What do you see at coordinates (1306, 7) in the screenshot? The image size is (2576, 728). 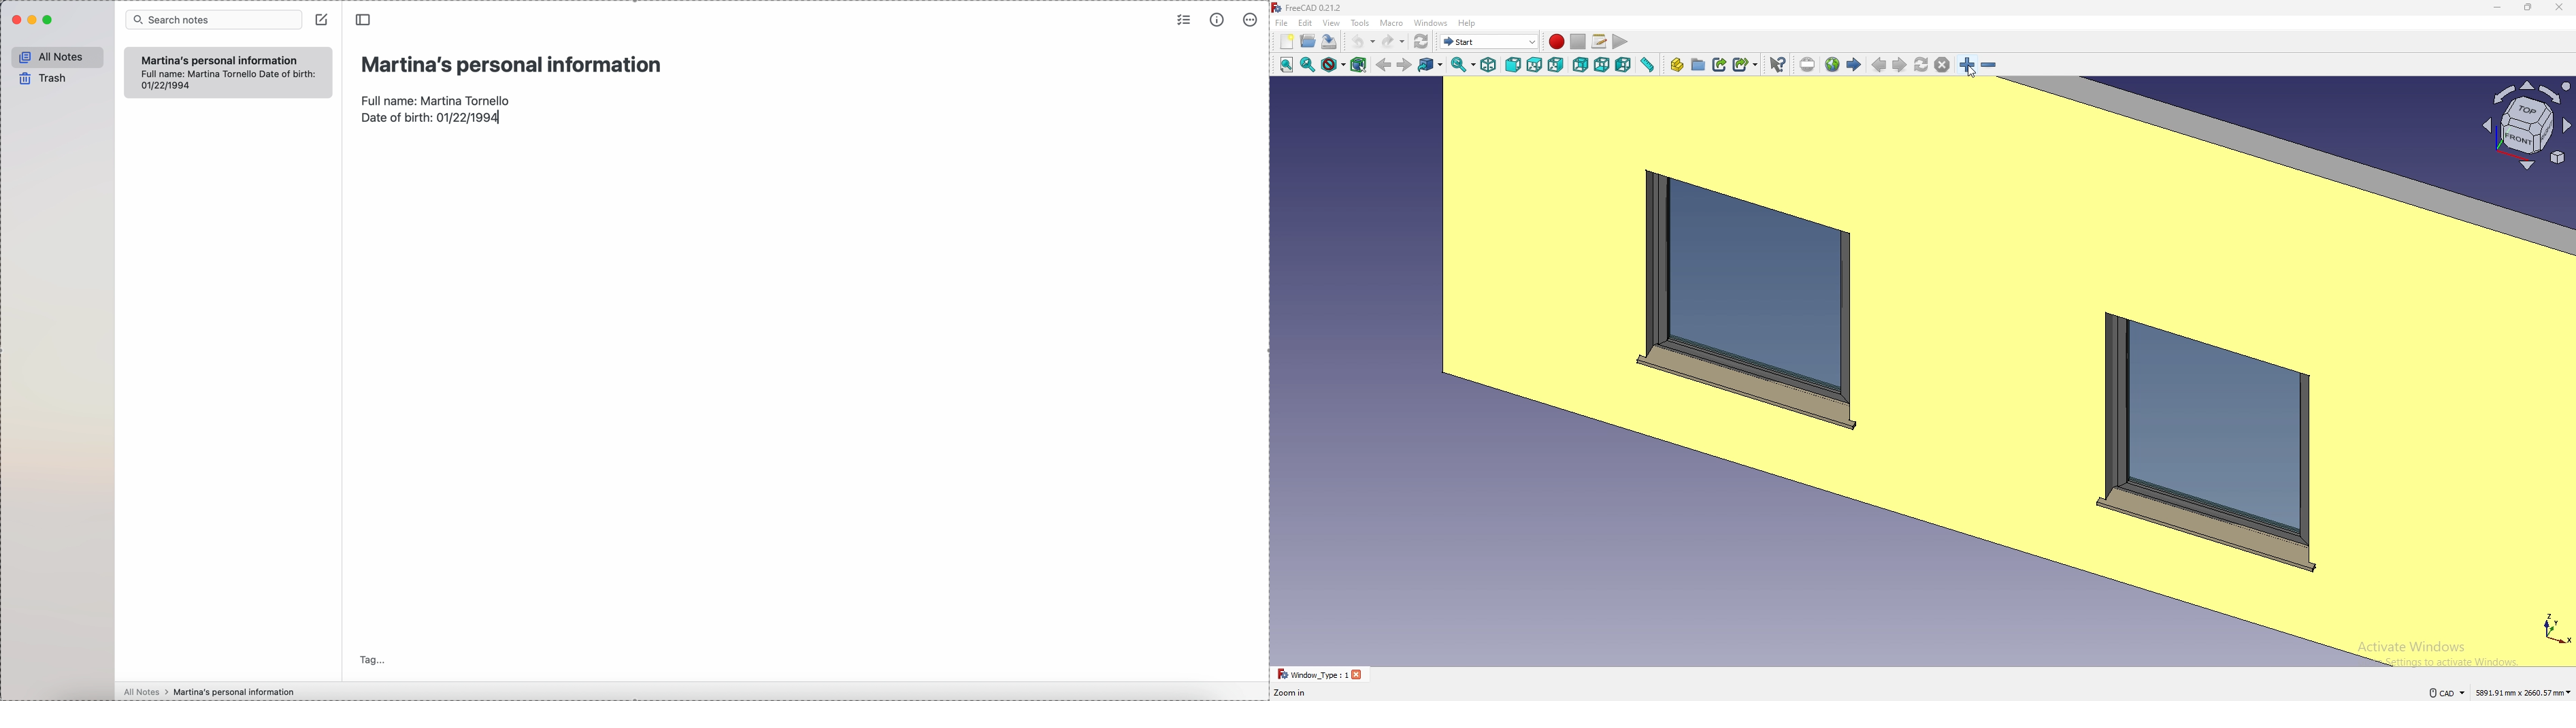 I see `freeCAD` at bounding box center [1306, 7].